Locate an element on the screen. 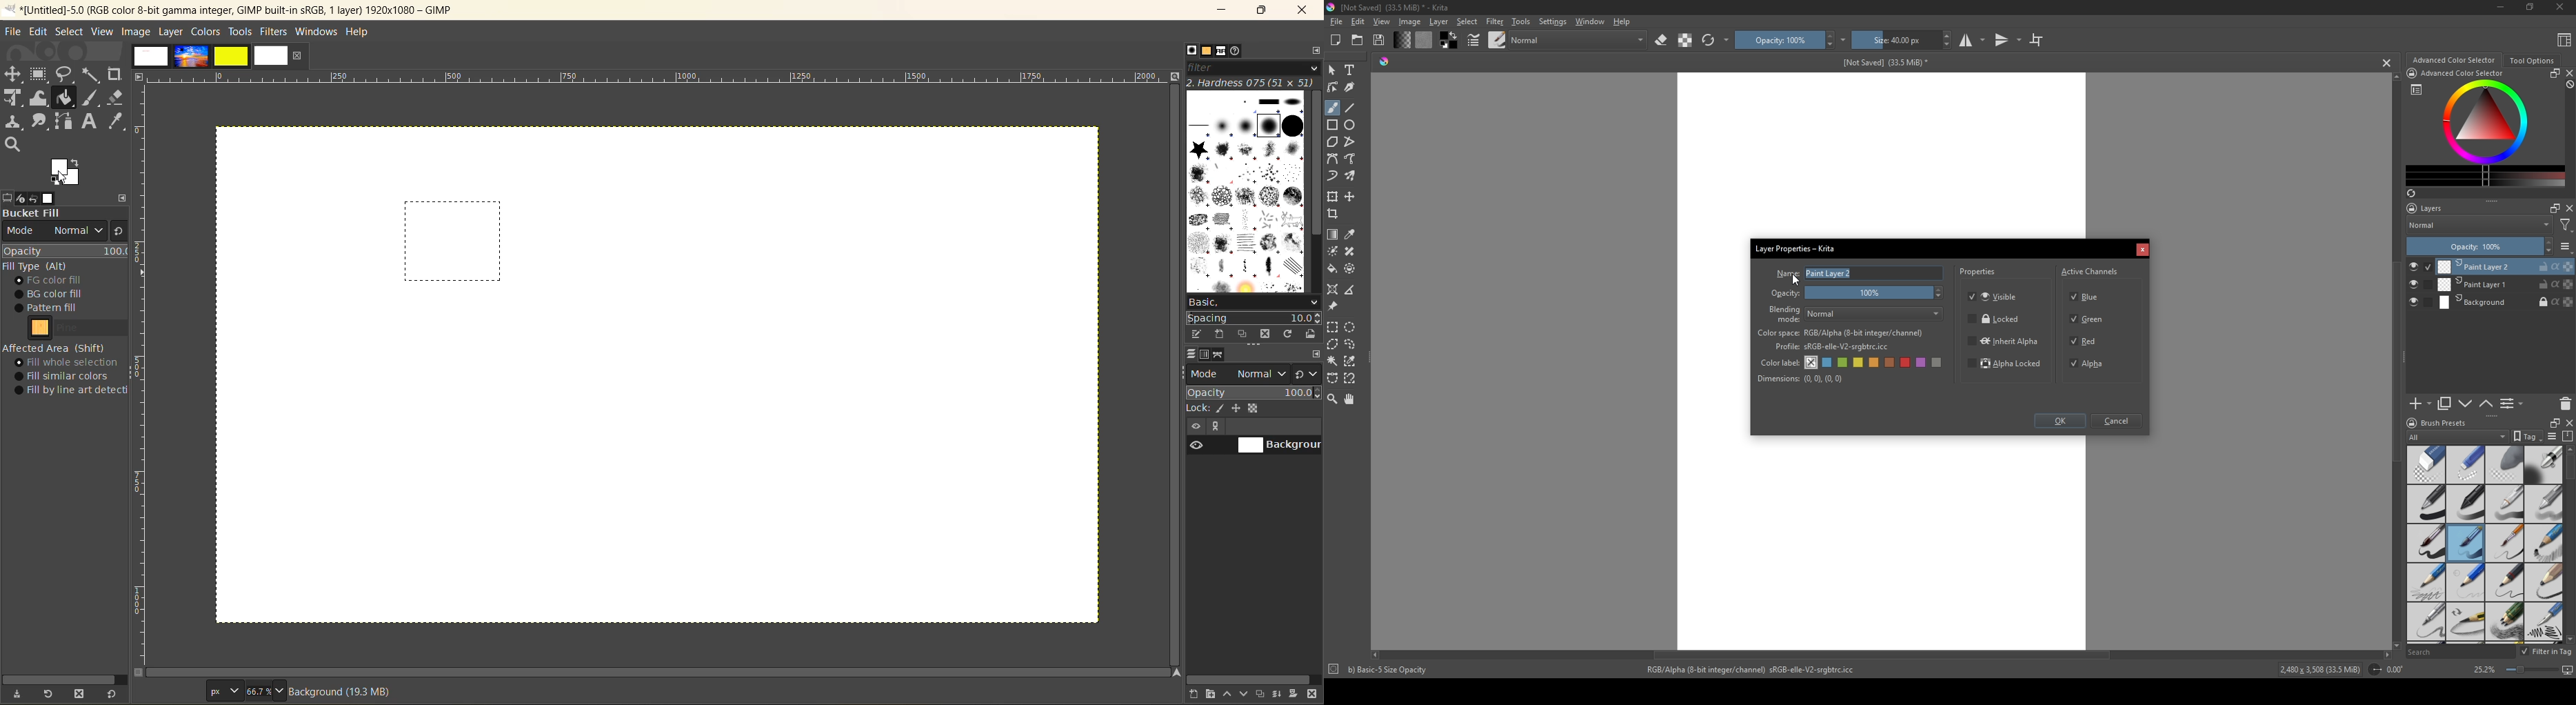 The width and height of the screenshot is (2576, 728). file is located at coordinates (1336, 22).